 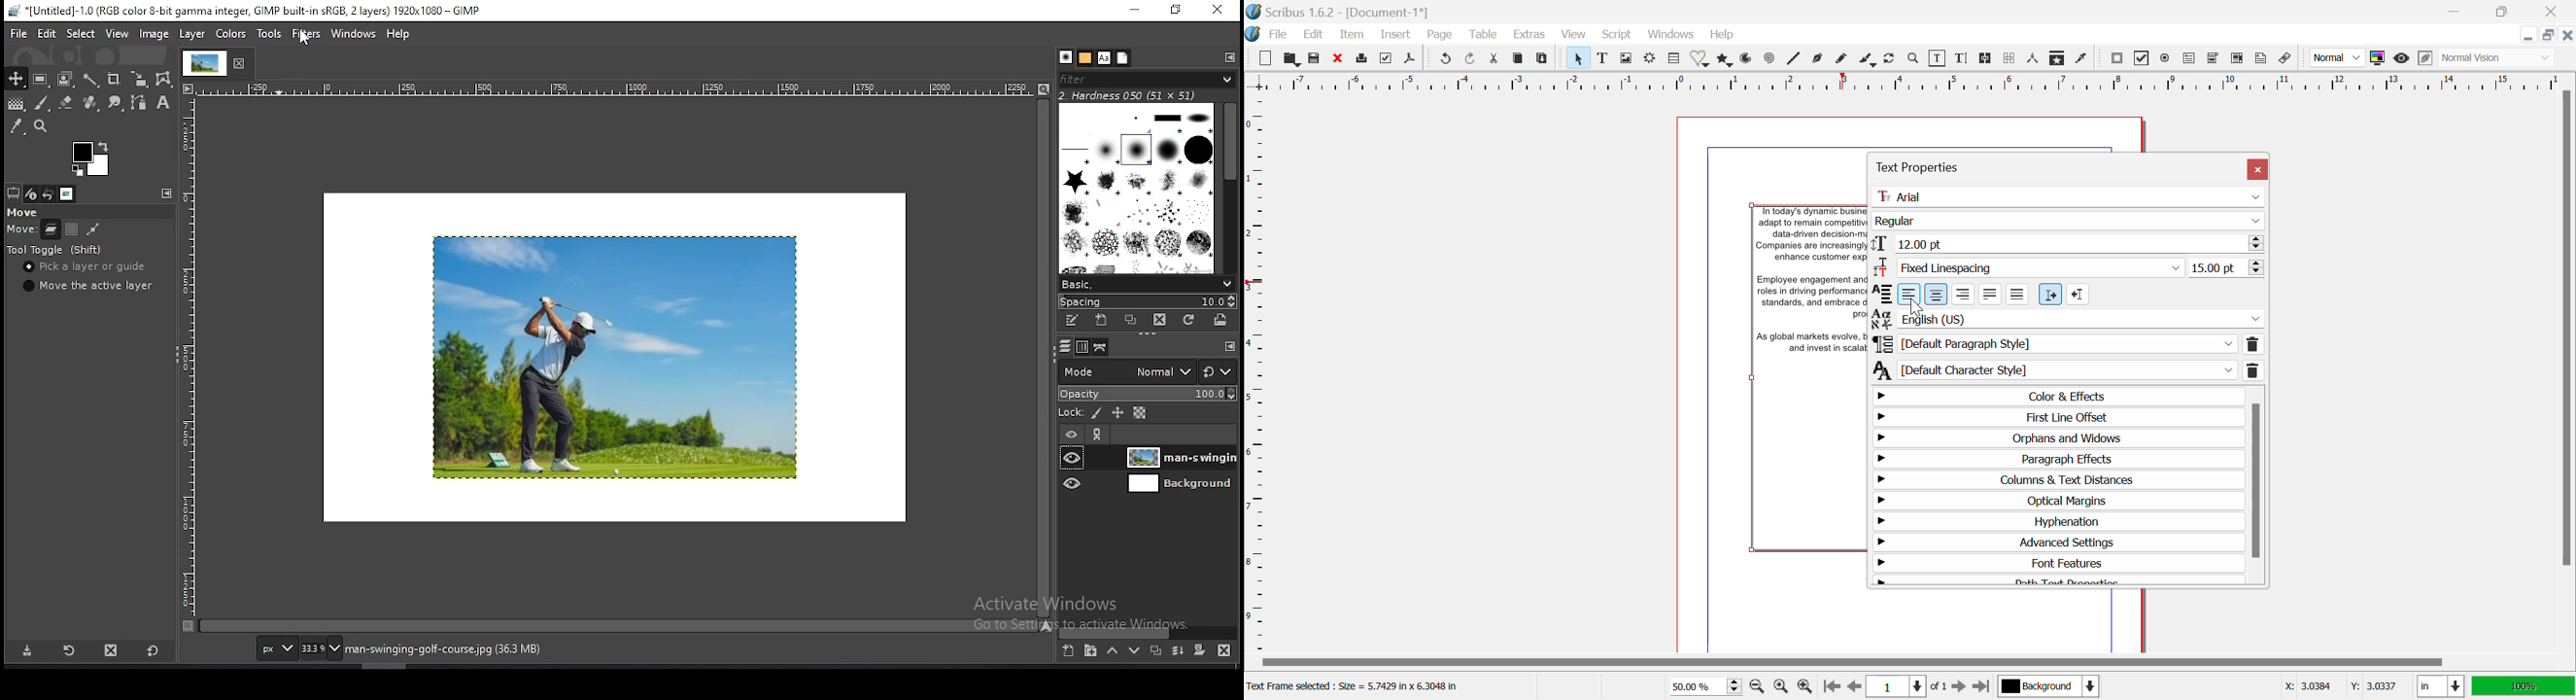 I want to click on move the active layer, so click(x=89, y=286).